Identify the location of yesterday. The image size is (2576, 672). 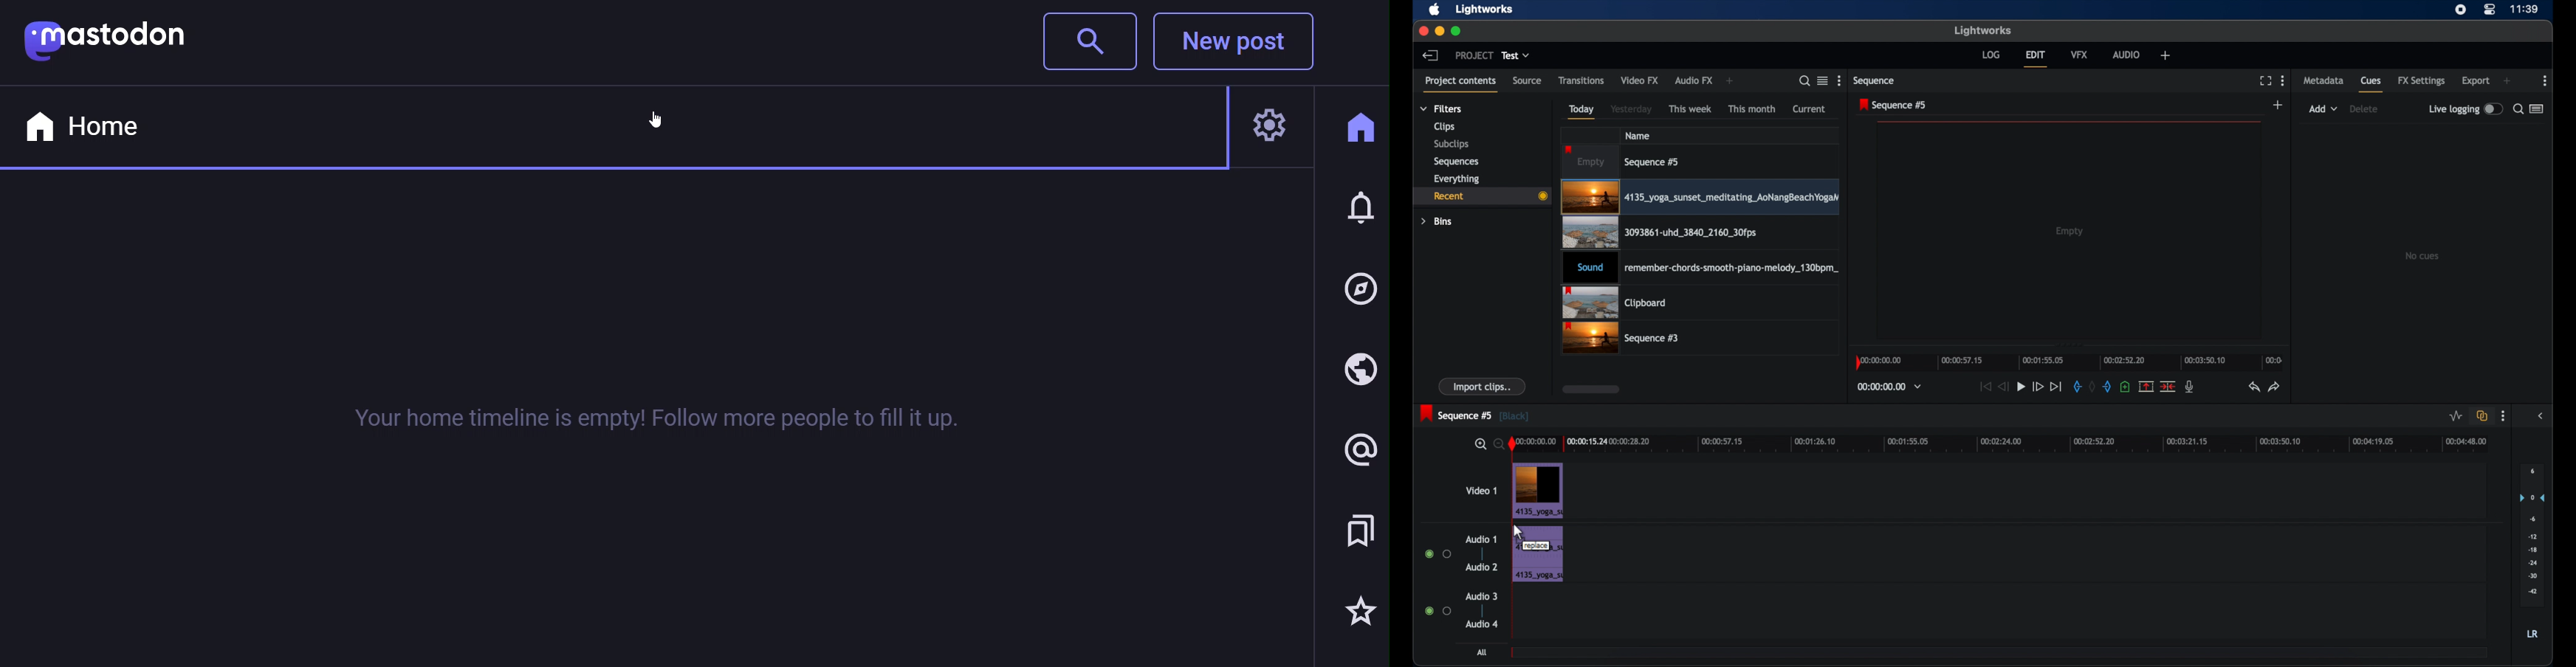
(1631, 109).